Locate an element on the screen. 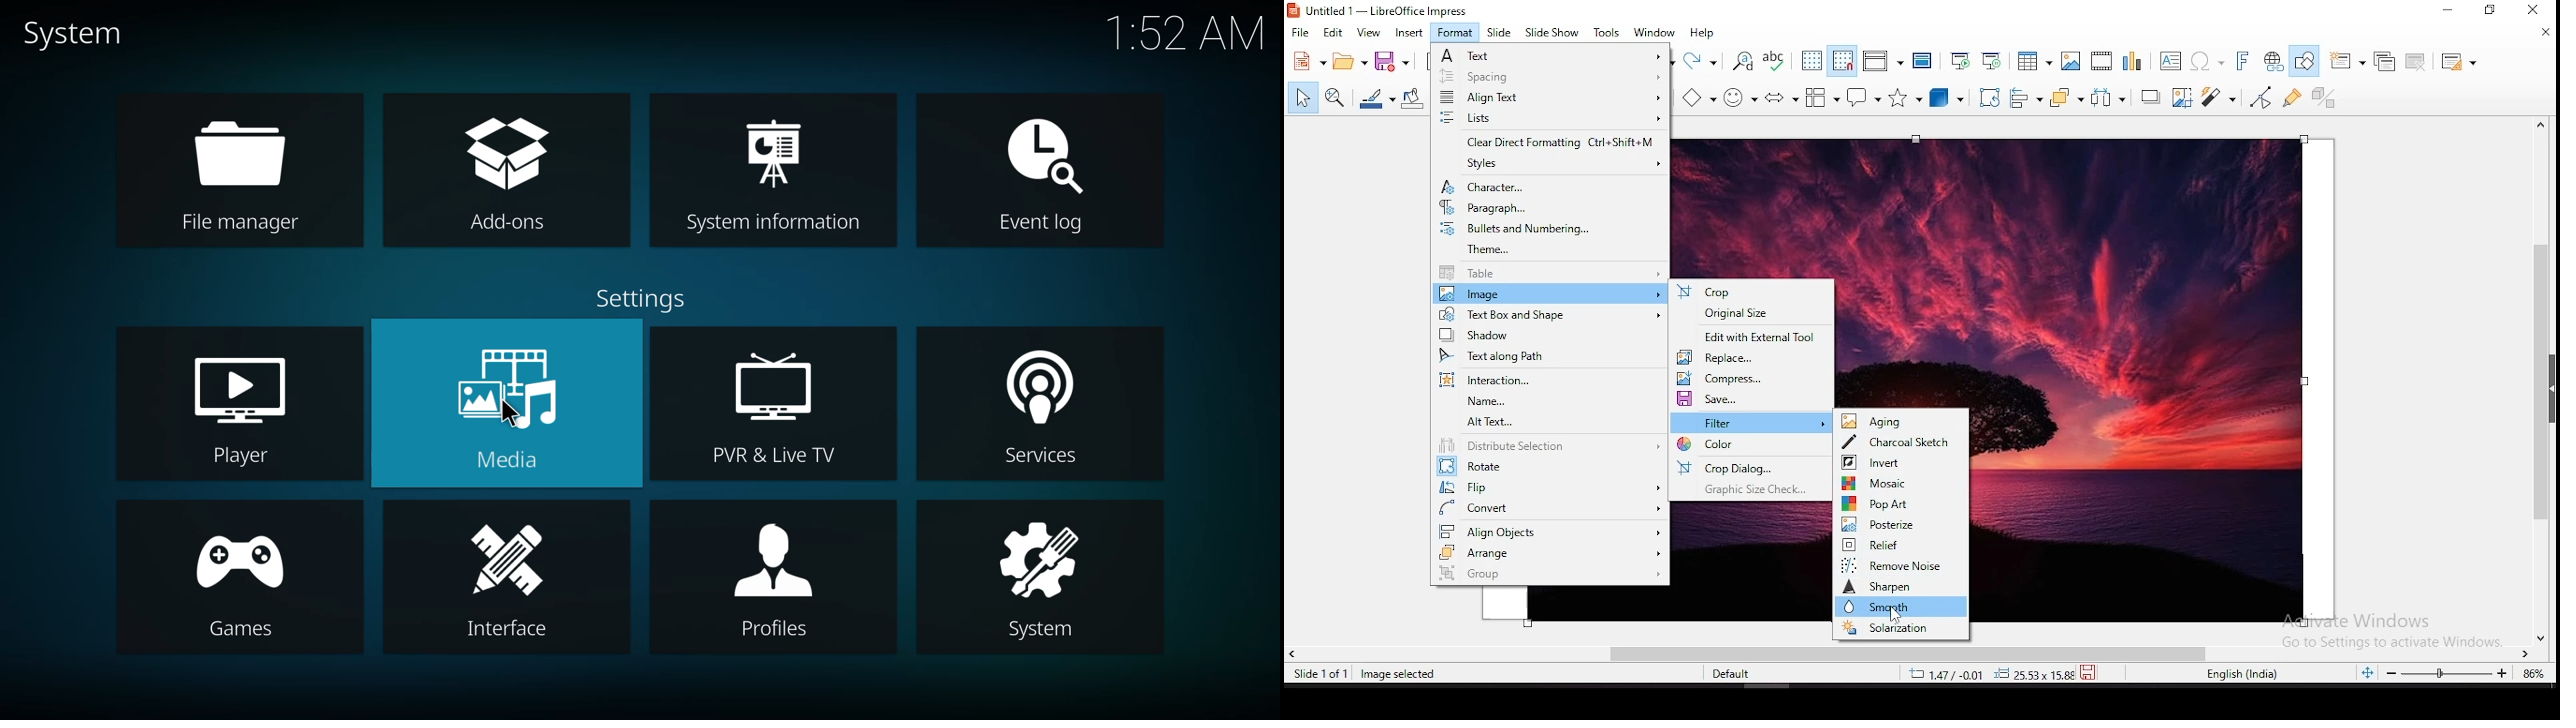 This screenshot has height=728, width=2576. arrange is located at coordinates (1550, 553).